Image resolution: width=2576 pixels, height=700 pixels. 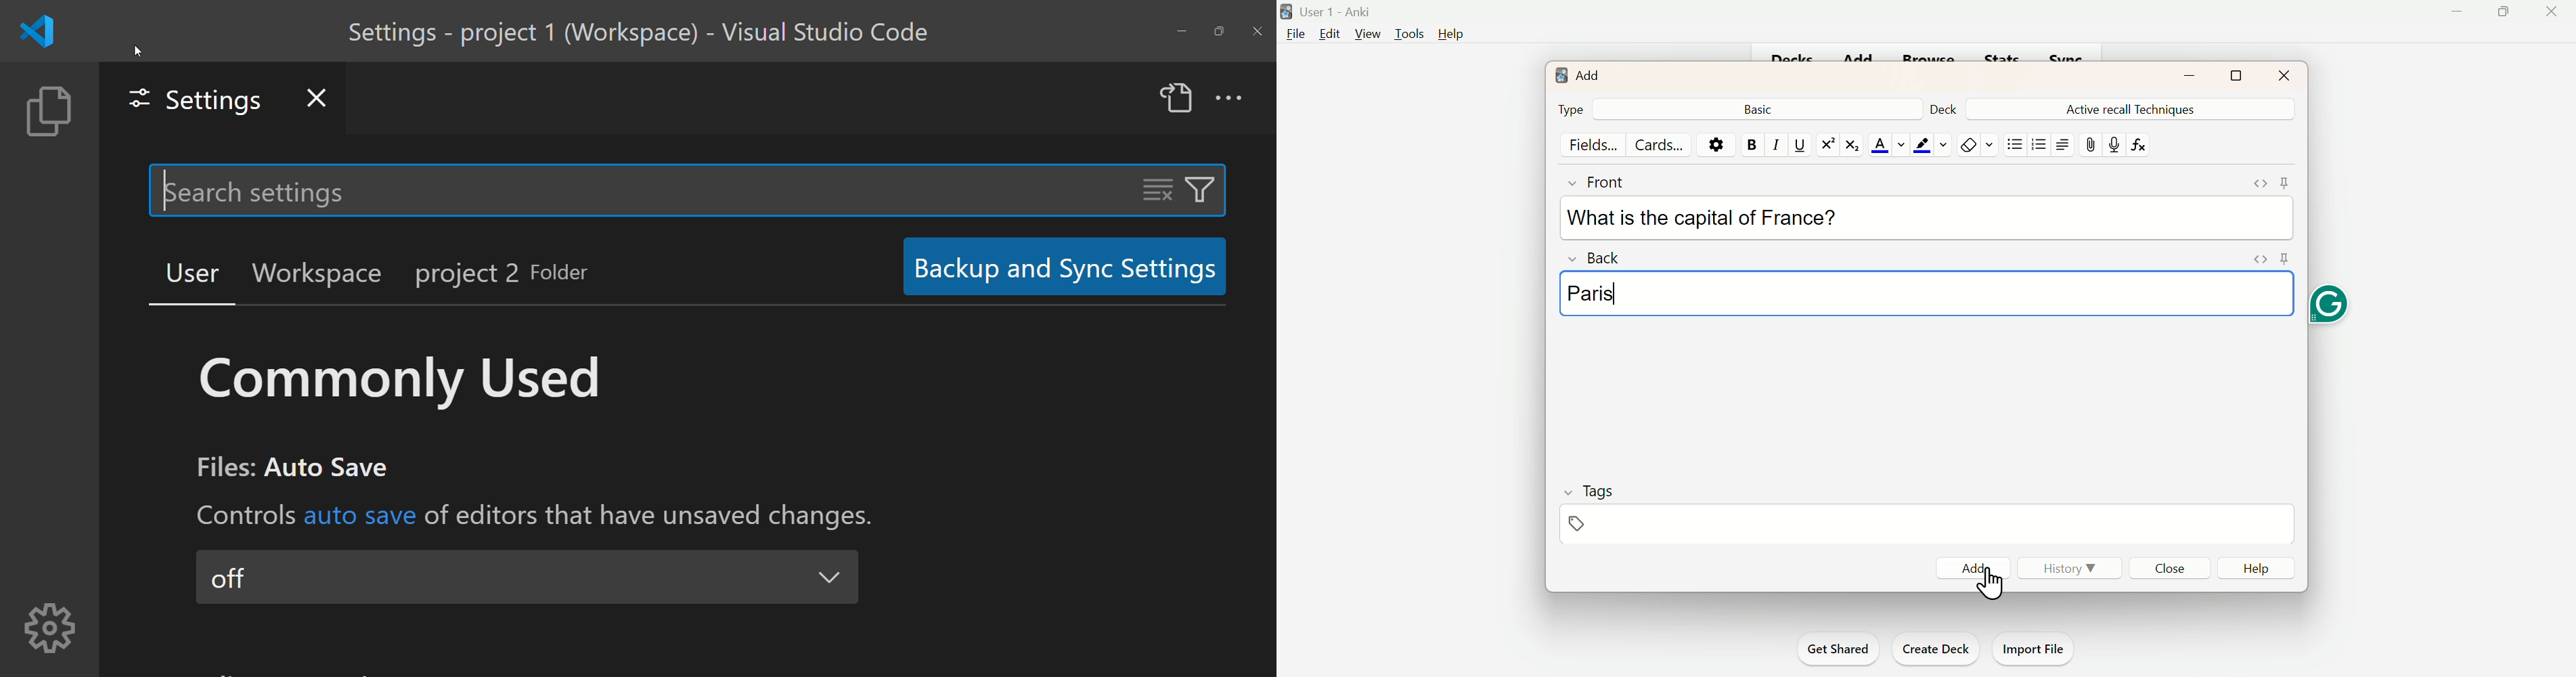 I want to click on Close, so click(x=2282, y=74).